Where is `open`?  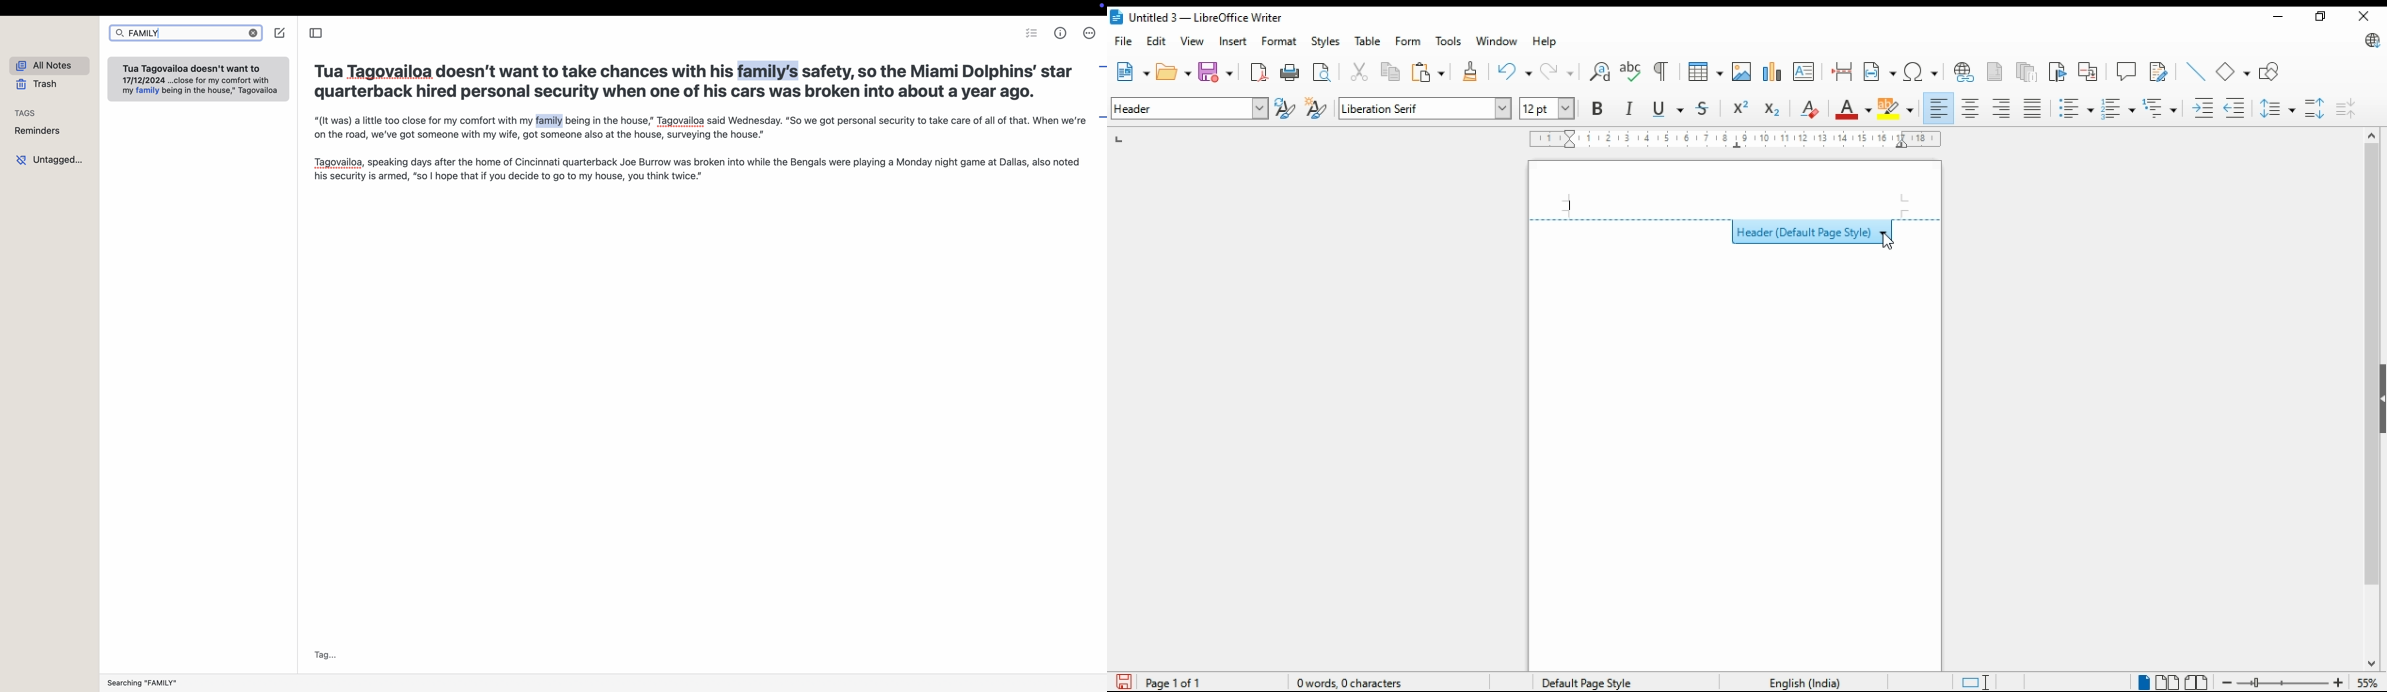 open is located at coordinates (1174, 71).